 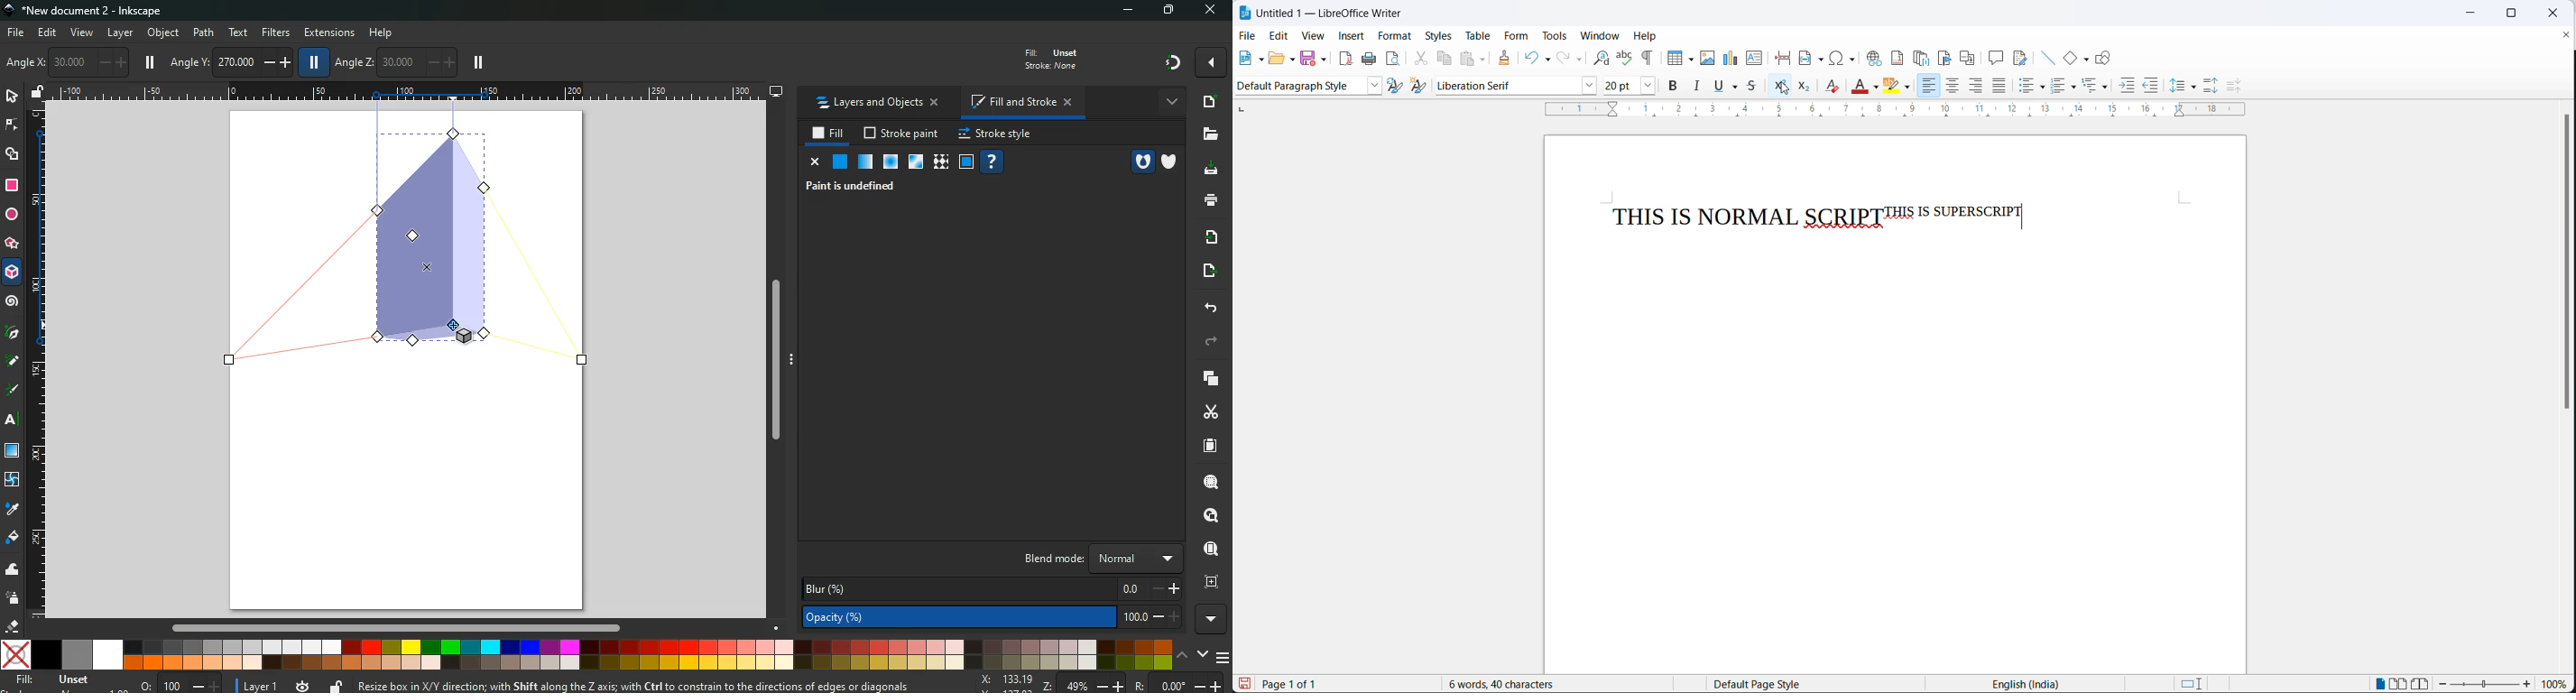 I want to click on decrease indent, so click(x=2152, y=86).